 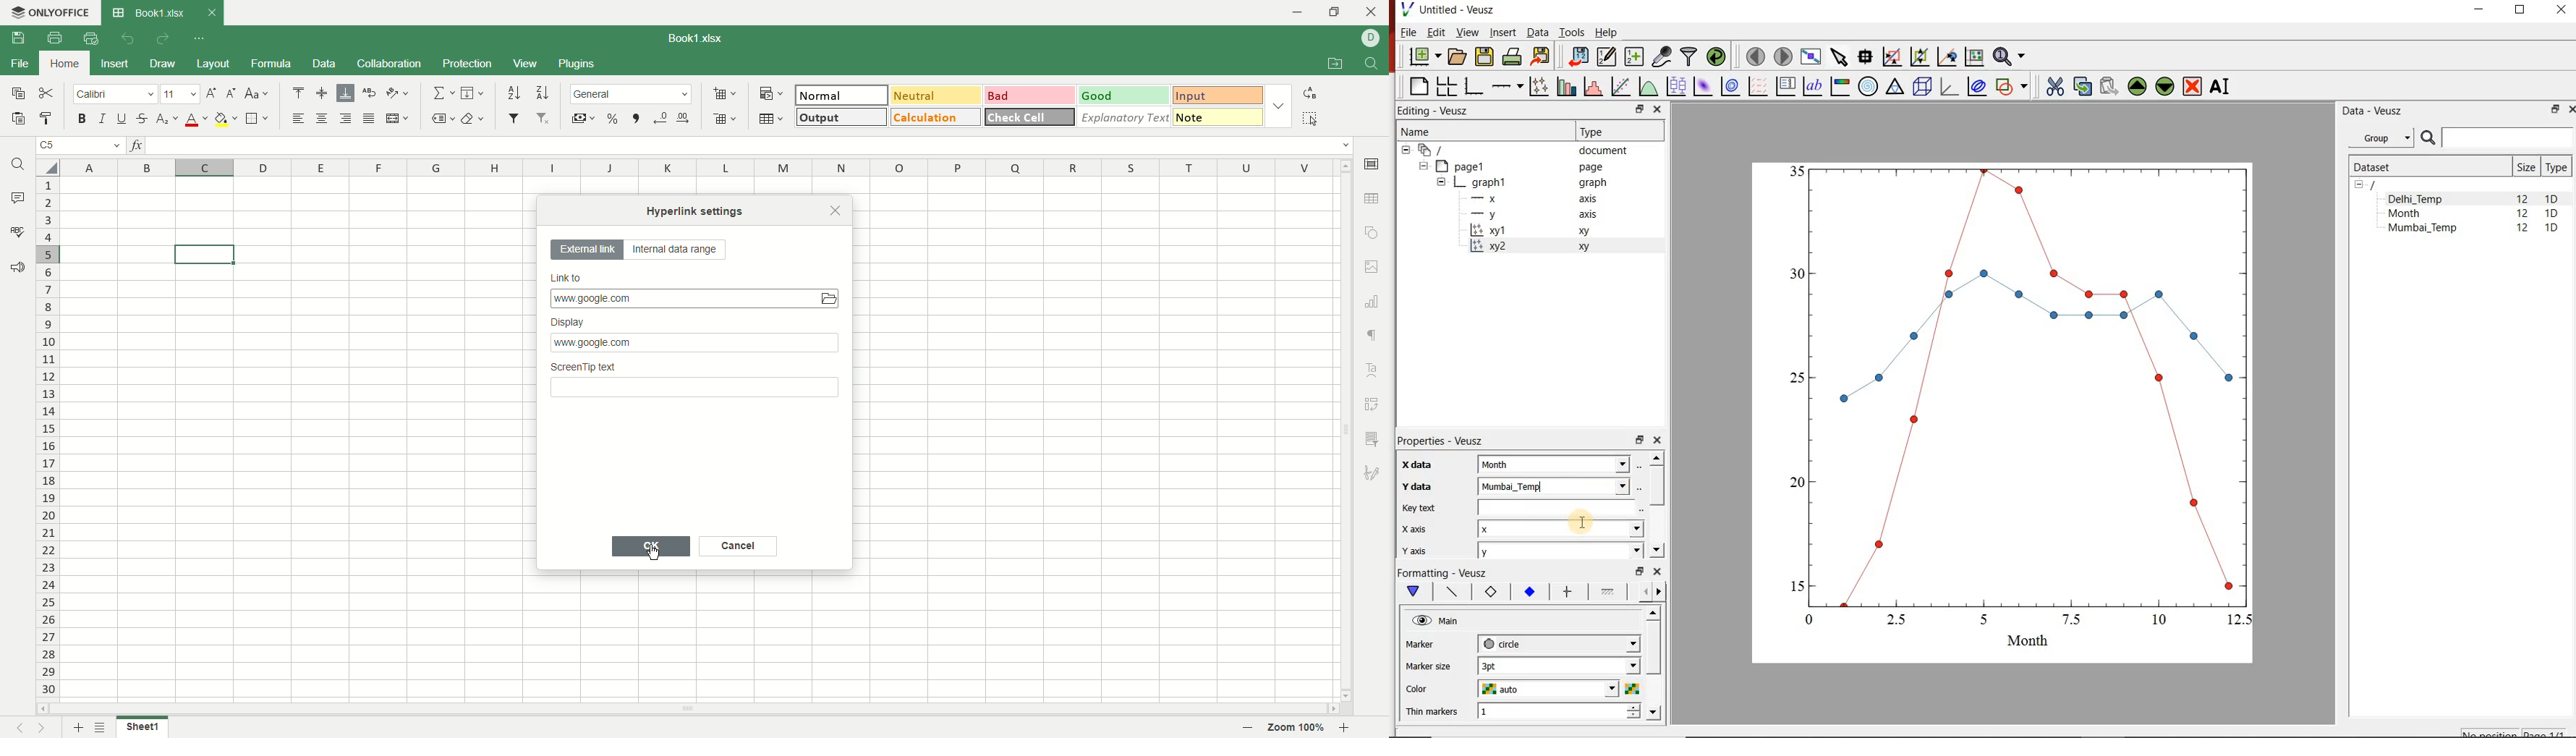 I want to click on percent style, so click(x=613, y=118).